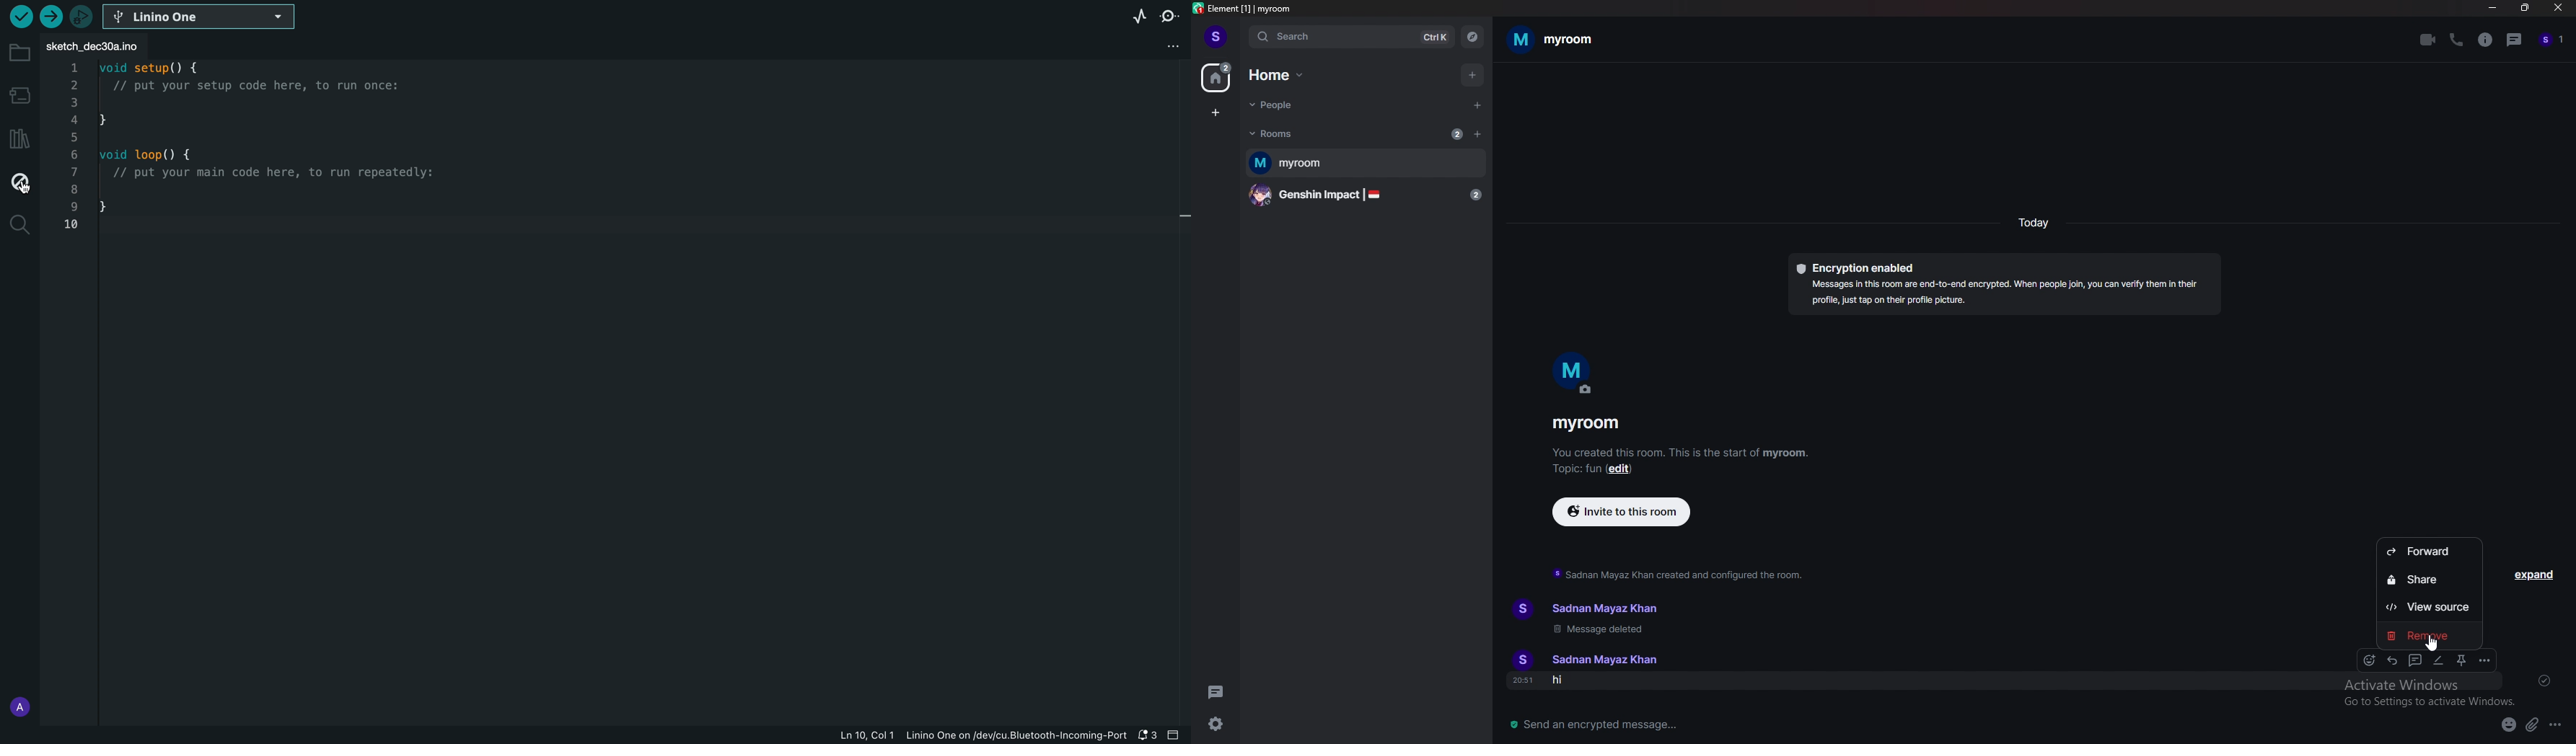 This screenshot has height=756, width=2576. What do you see at coordinates (2486, 40) in the screenshot?
I see `info` at bounding box center [2486, 40].